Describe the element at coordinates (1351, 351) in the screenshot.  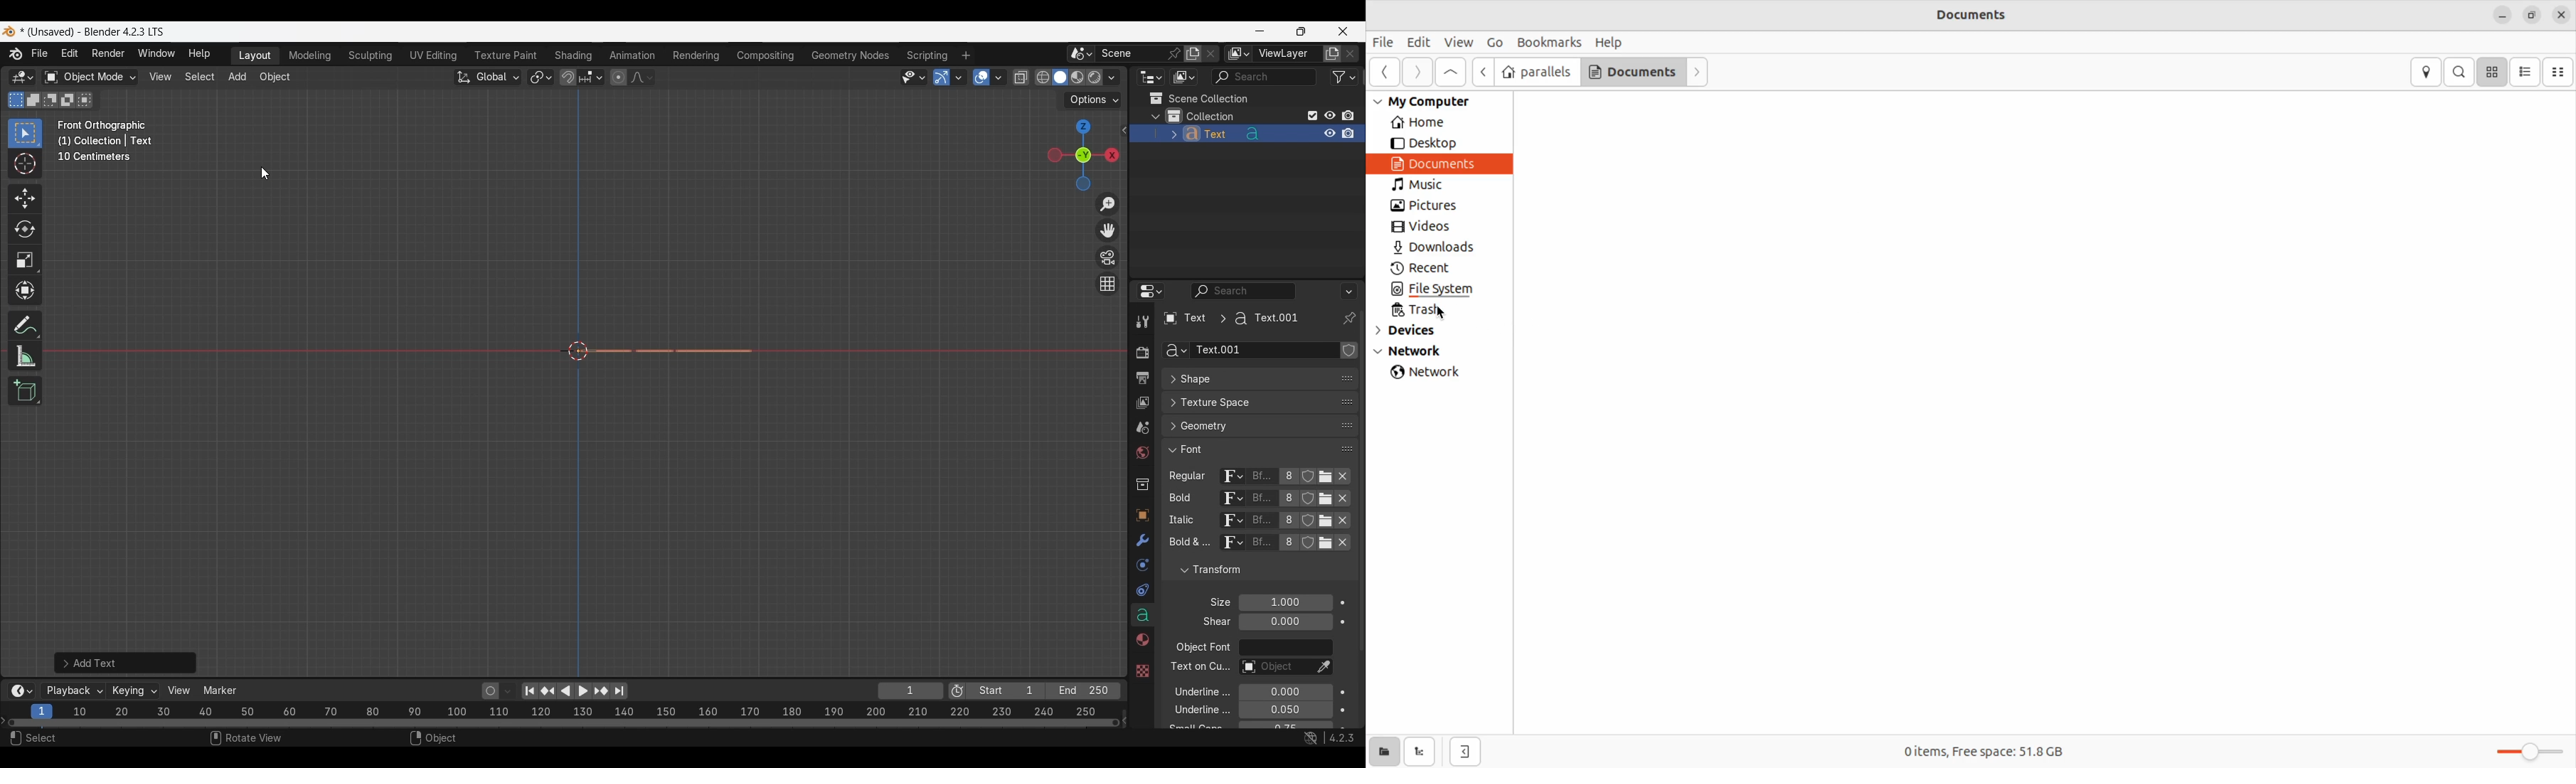
I see `Change order in the list` at that location.